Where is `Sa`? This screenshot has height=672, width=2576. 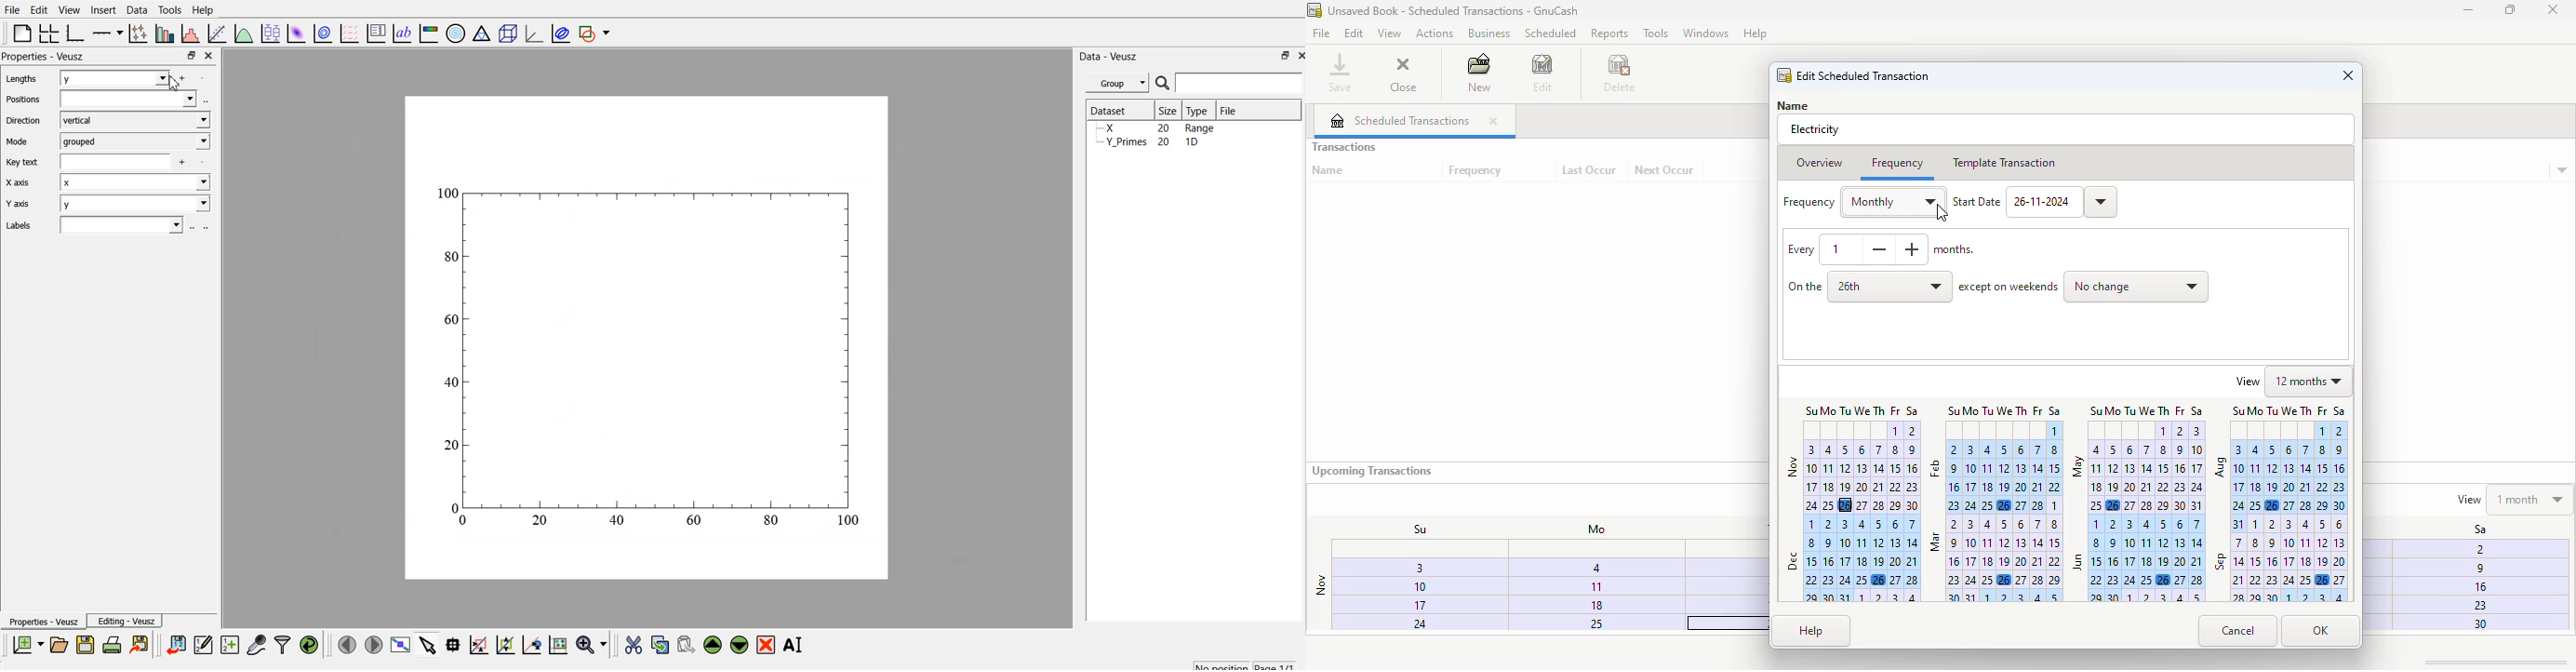
Sa is located at coordinates (2470, 529).